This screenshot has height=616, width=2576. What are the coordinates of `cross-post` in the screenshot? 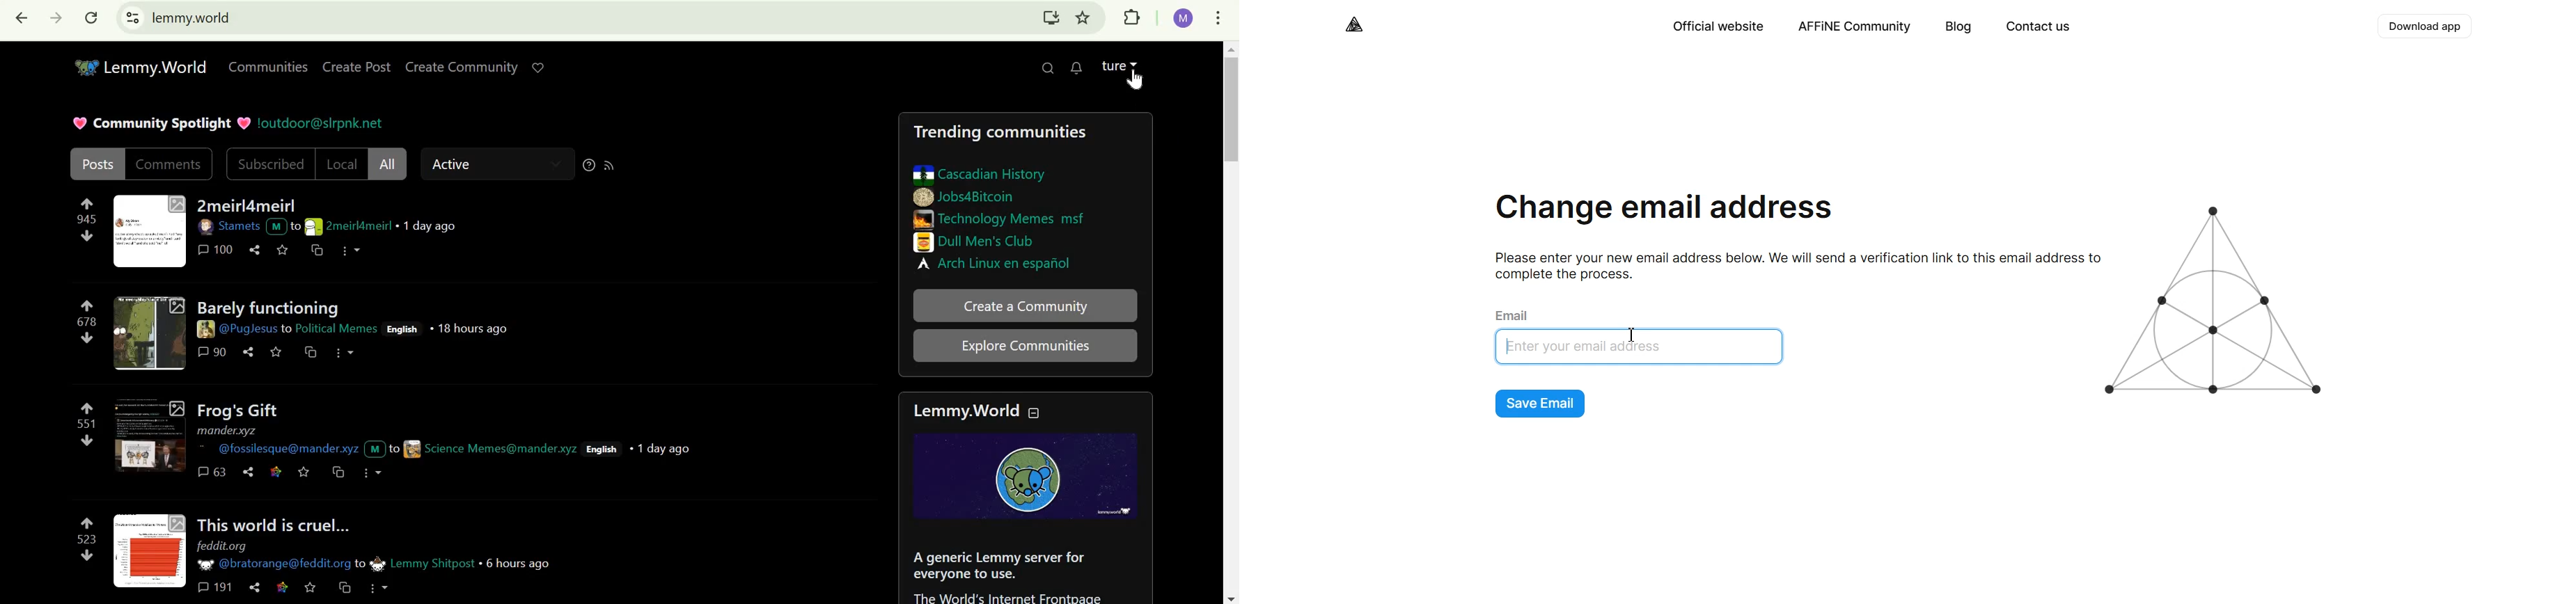 It's located at (336, 472).